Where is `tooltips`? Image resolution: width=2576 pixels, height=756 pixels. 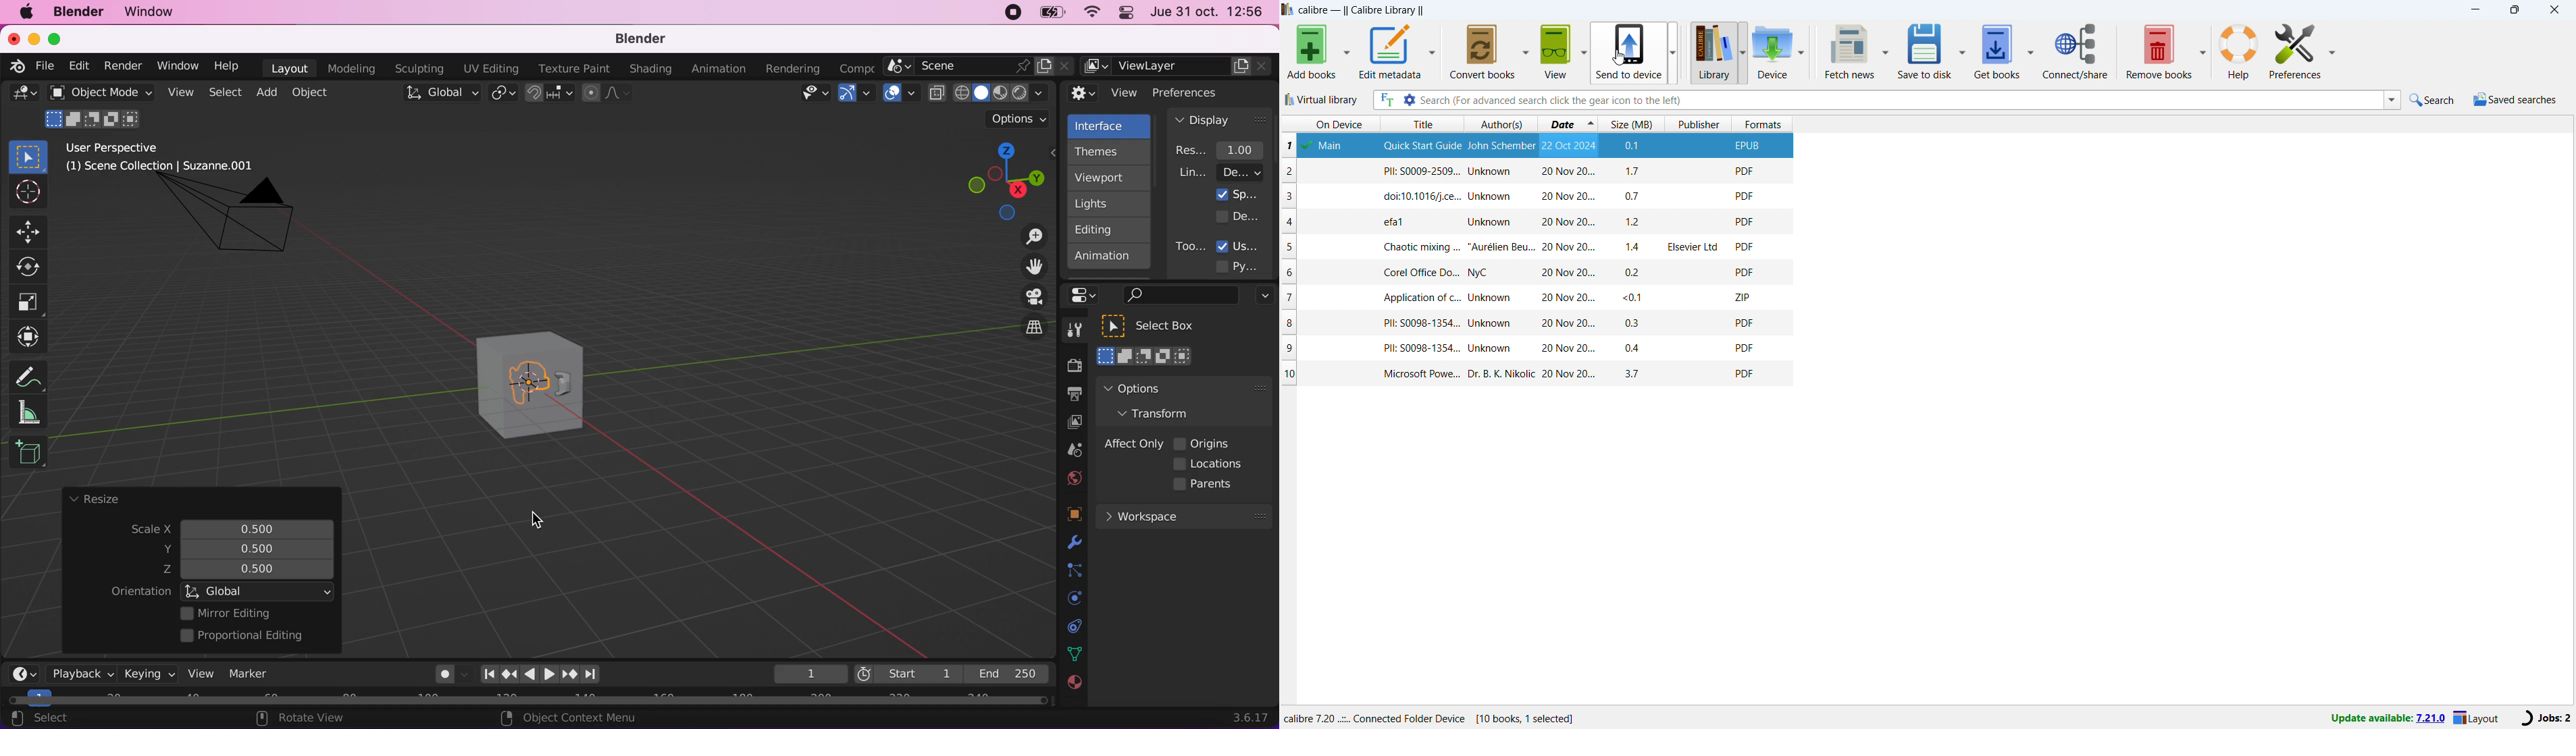
tooltips is located at coordinates (1190, 246).